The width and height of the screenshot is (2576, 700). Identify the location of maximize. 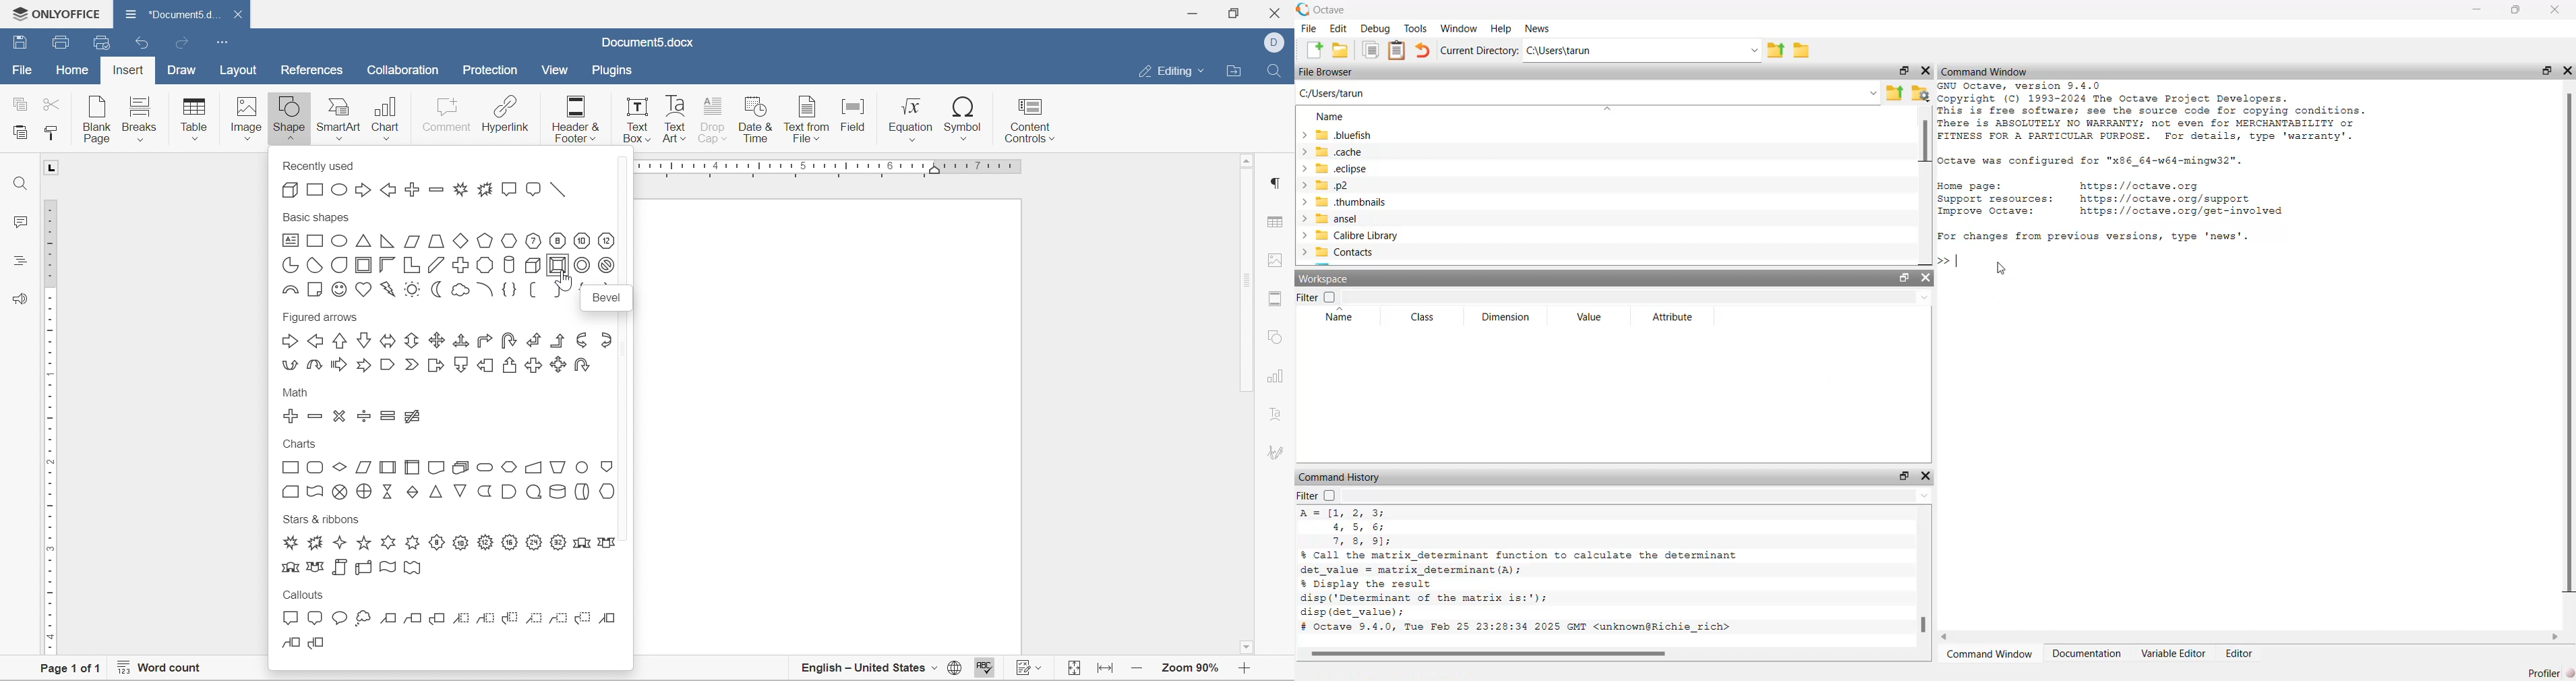
(2546, 71).